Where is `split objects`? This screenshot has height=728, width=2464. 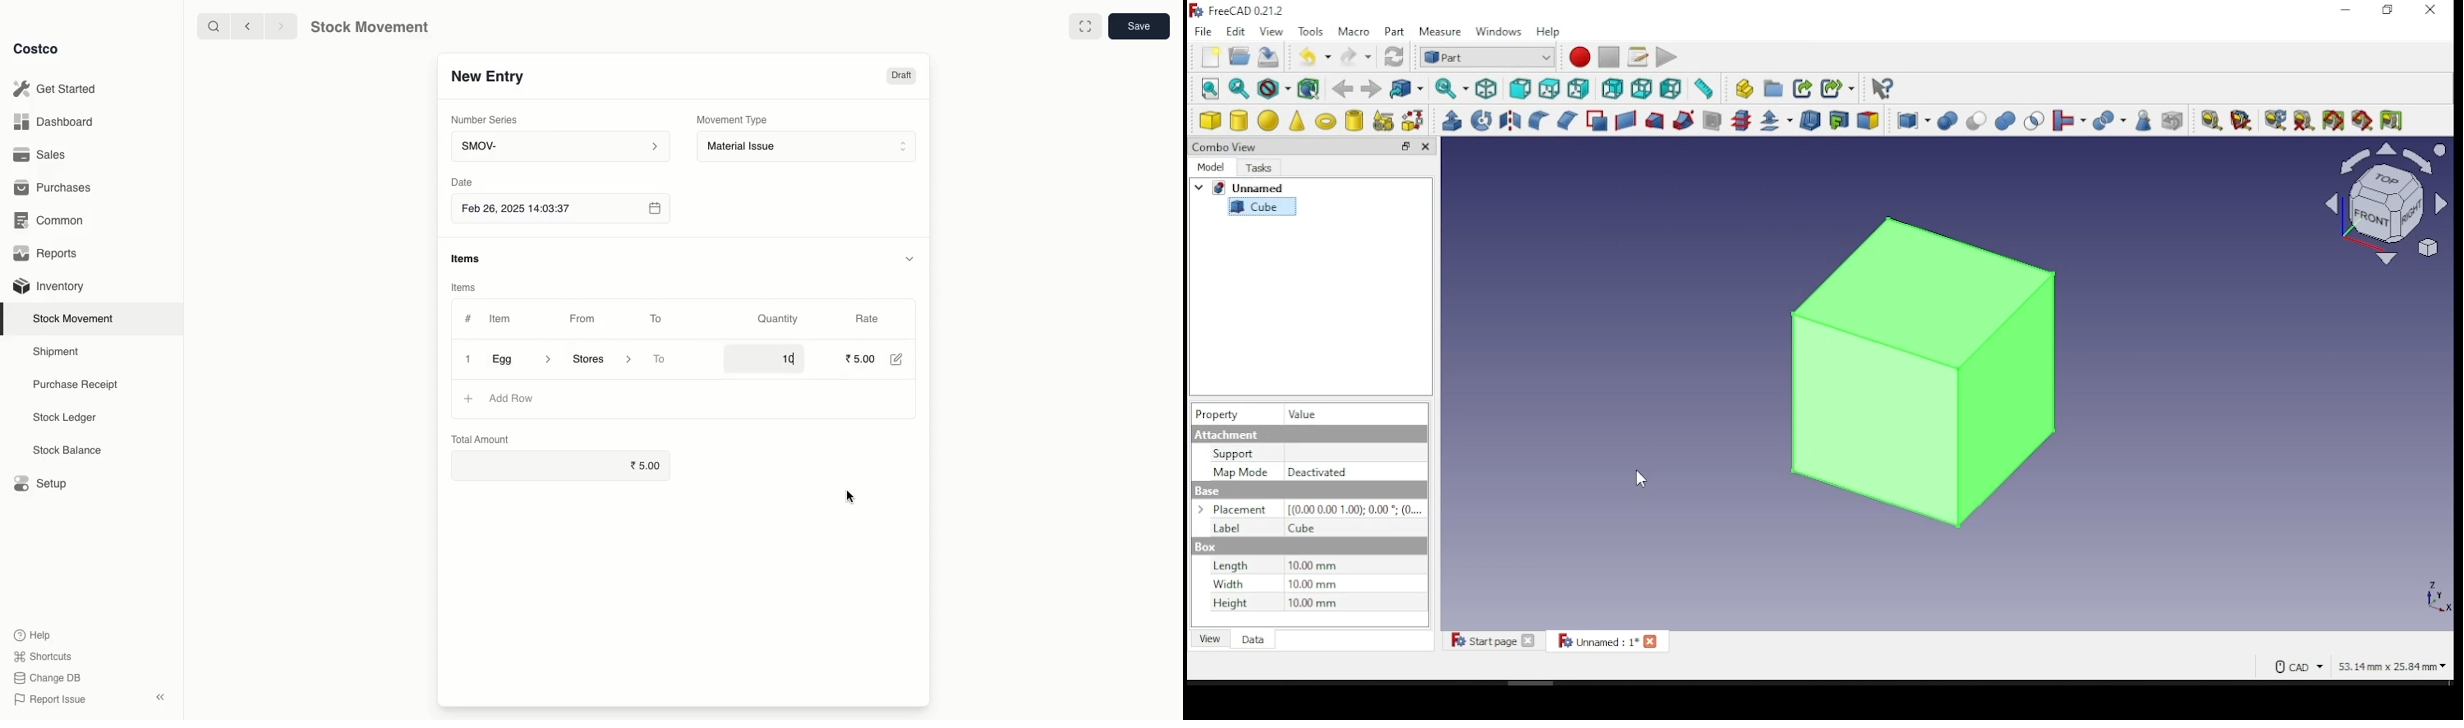
split objects is located at coordinates (2110, 122).